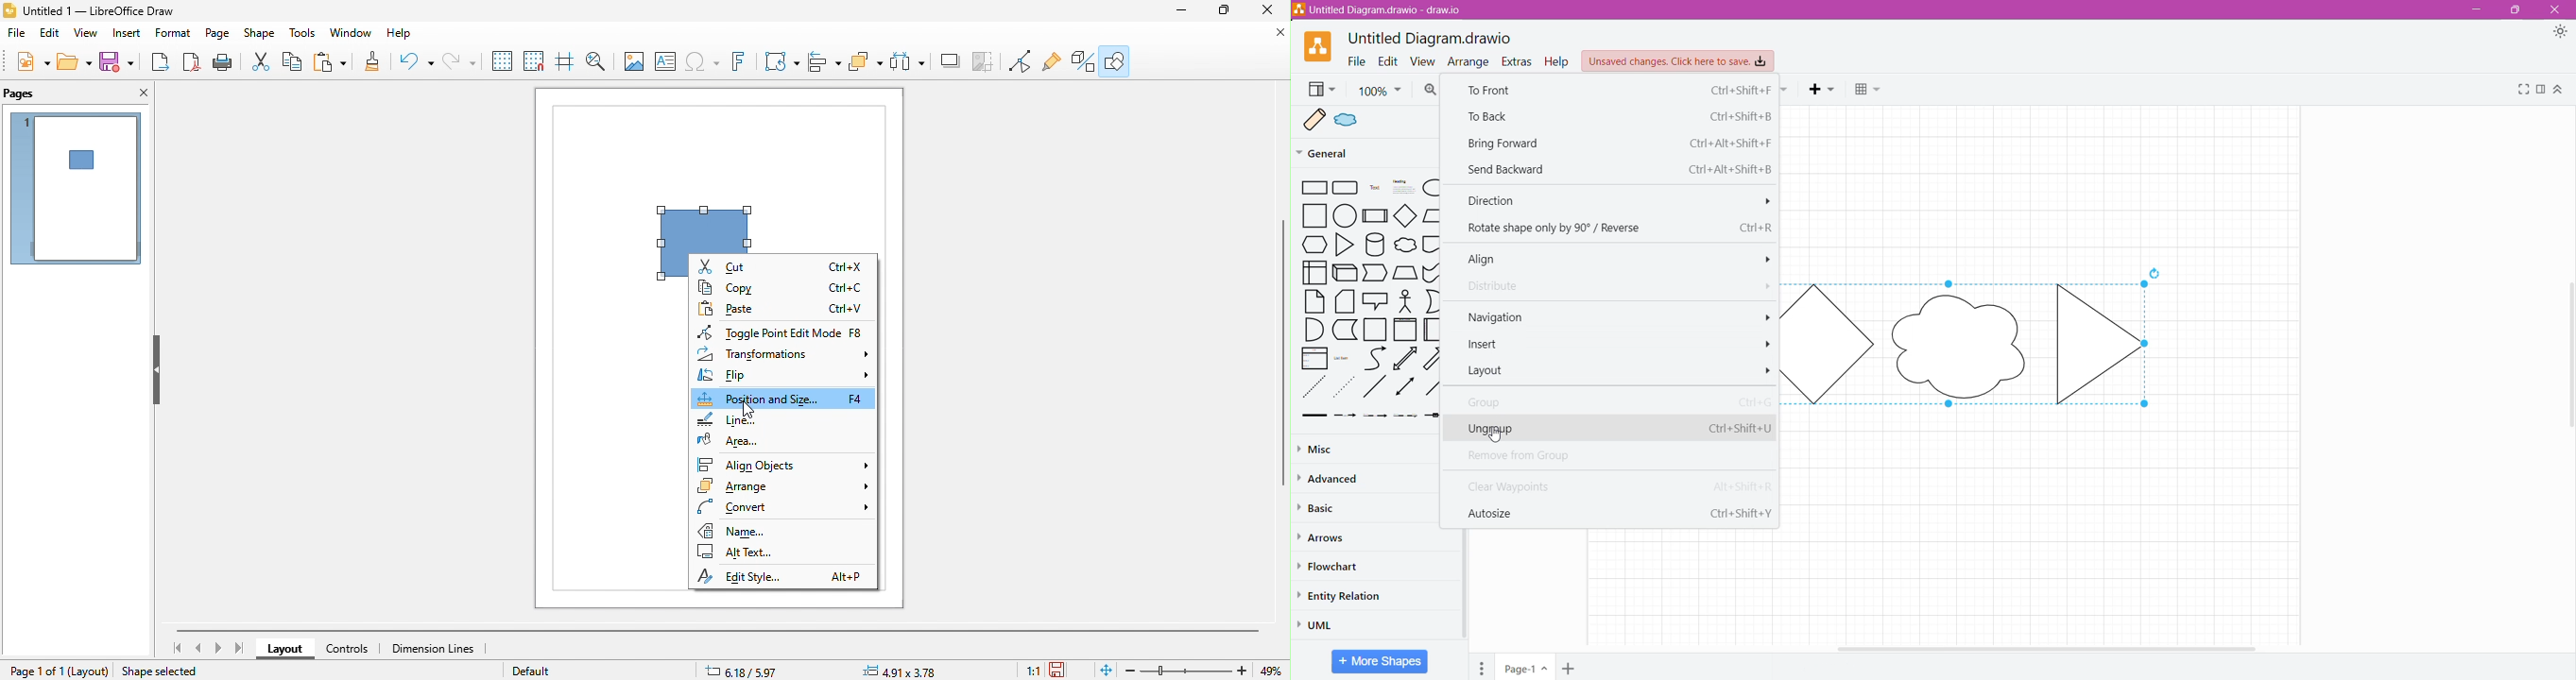 The width and height of the screenshot is (2576, 700). I want to click on help, so click(407, 37).